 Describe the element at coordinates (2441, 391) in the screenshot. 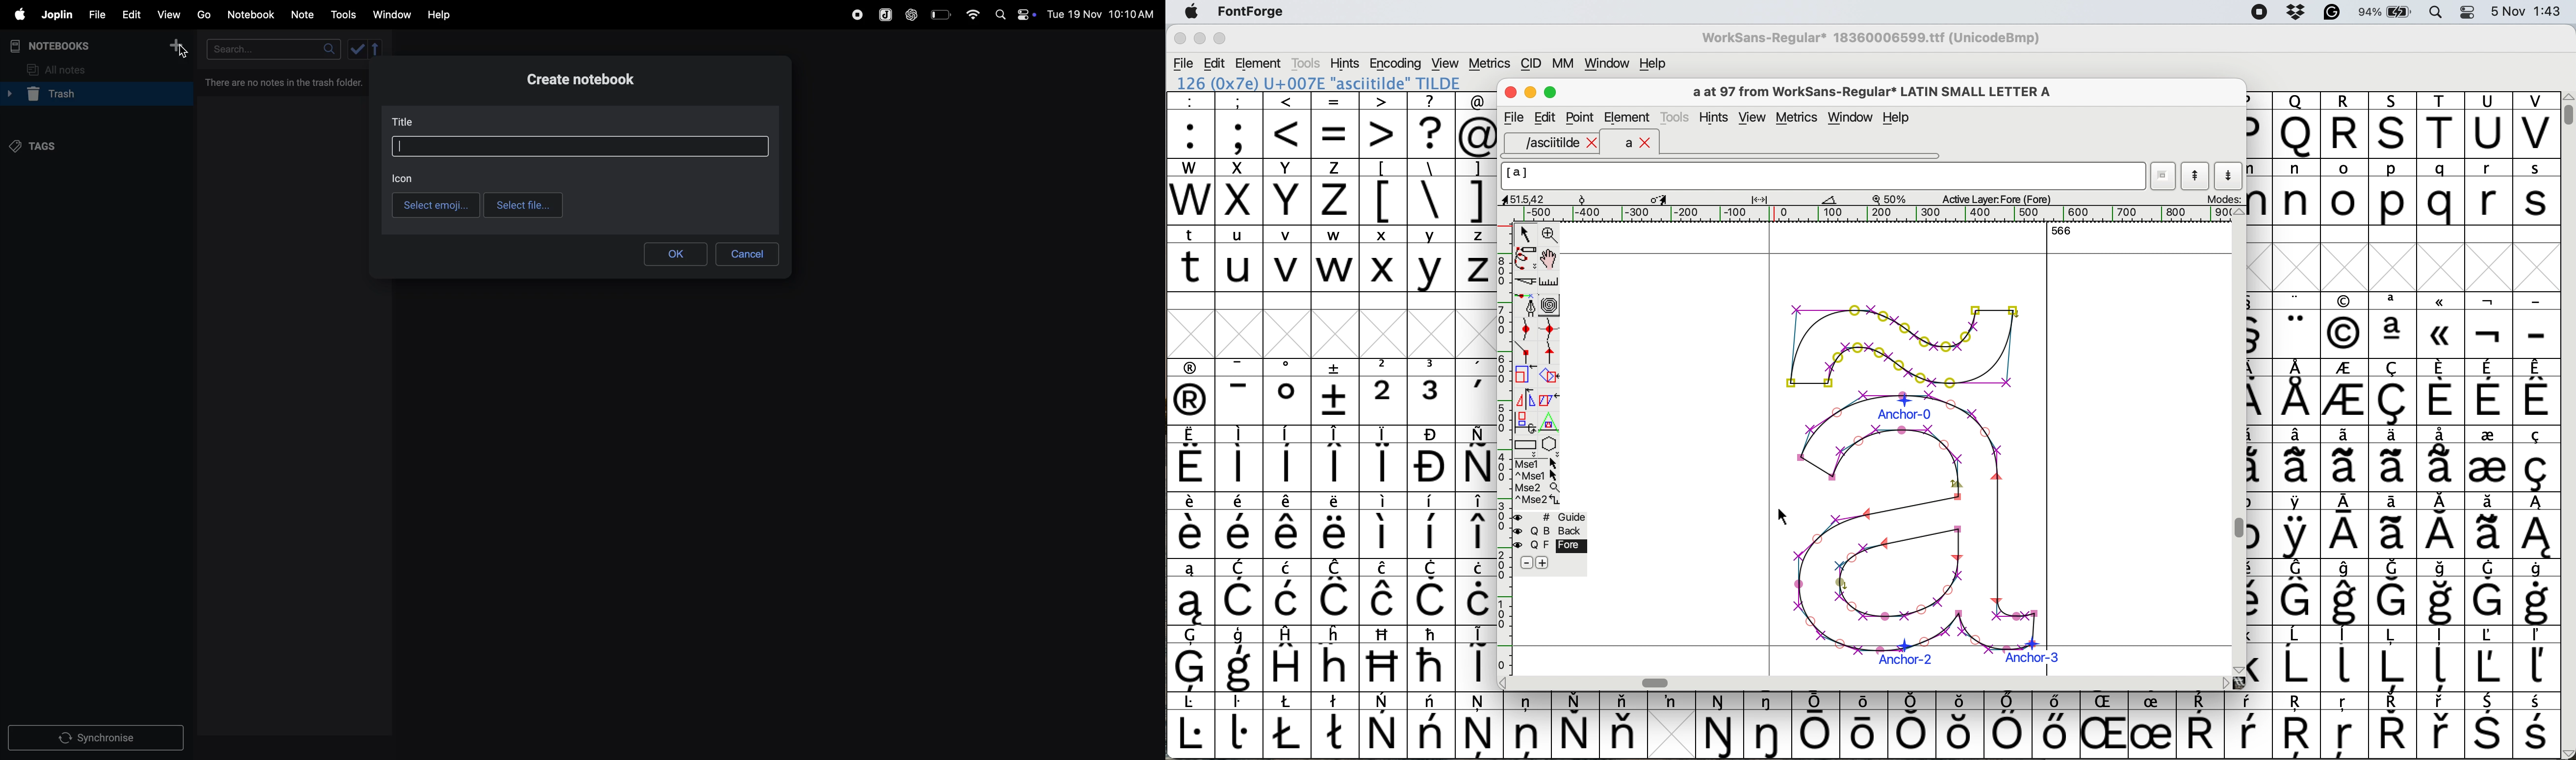

I see `symbol` at that location.